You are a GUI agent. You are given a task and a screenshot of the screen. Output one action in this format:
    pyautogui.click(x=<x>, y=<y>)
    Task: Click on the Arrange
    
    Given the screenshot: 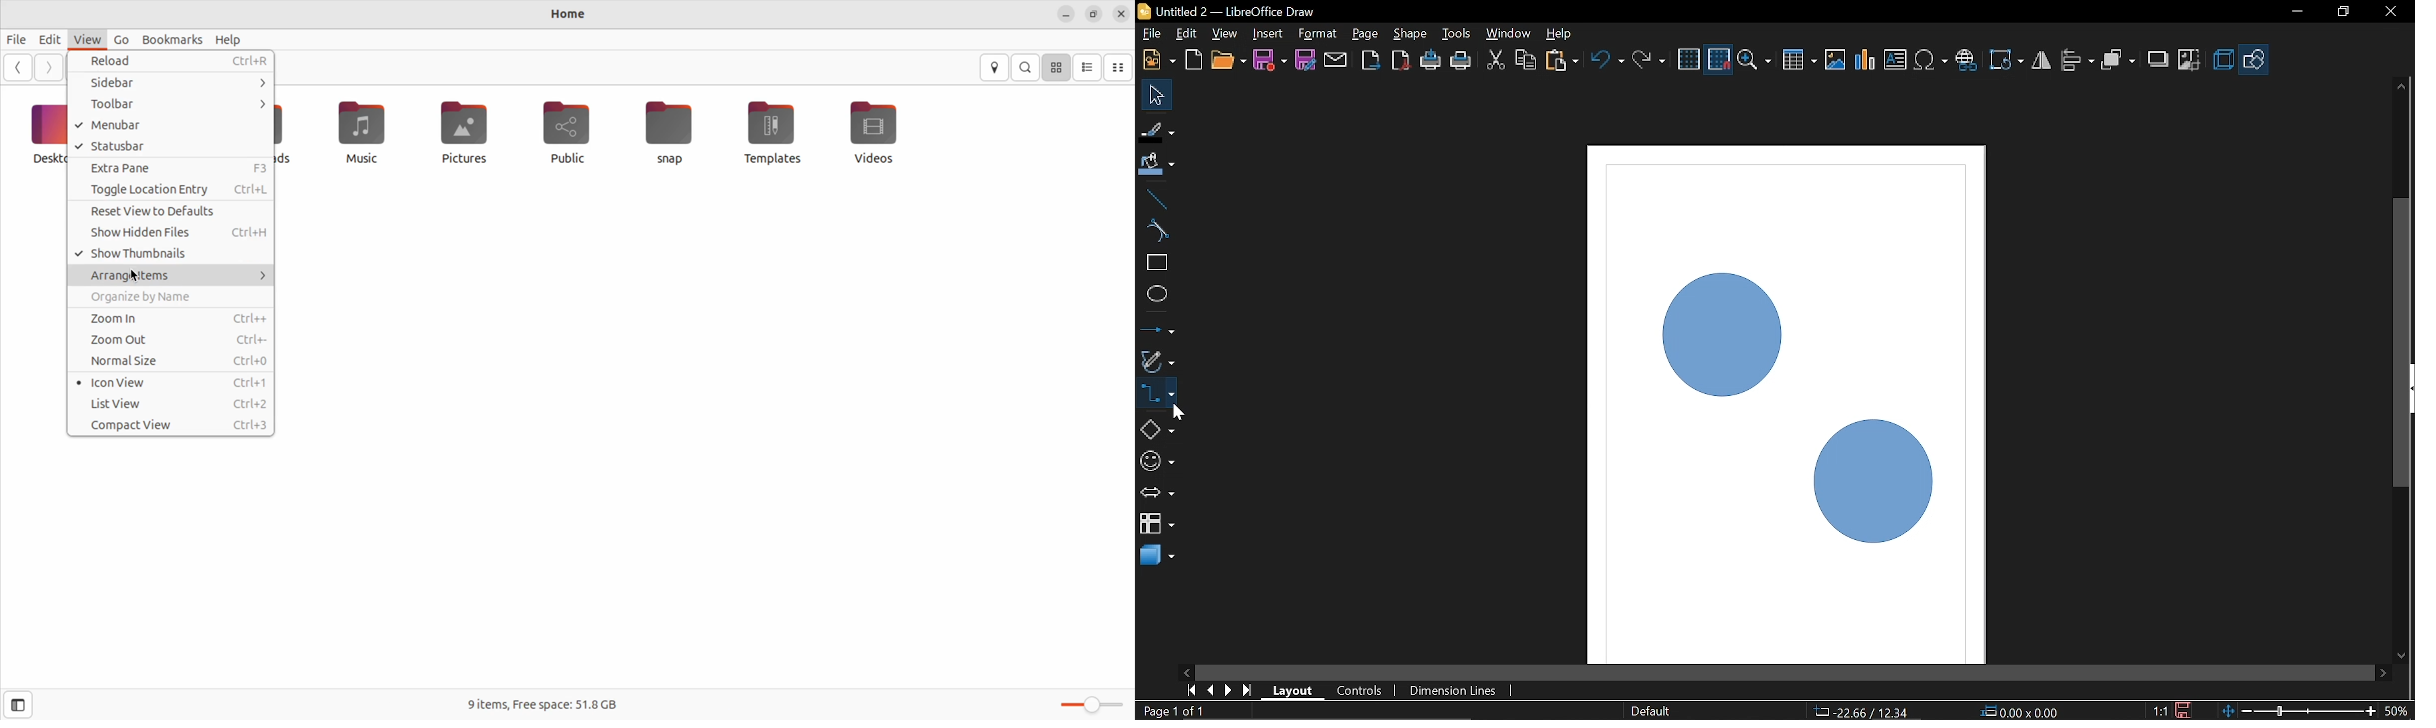 What is the action you would take?
    pyautogui.click(x=2119, y=61)
    